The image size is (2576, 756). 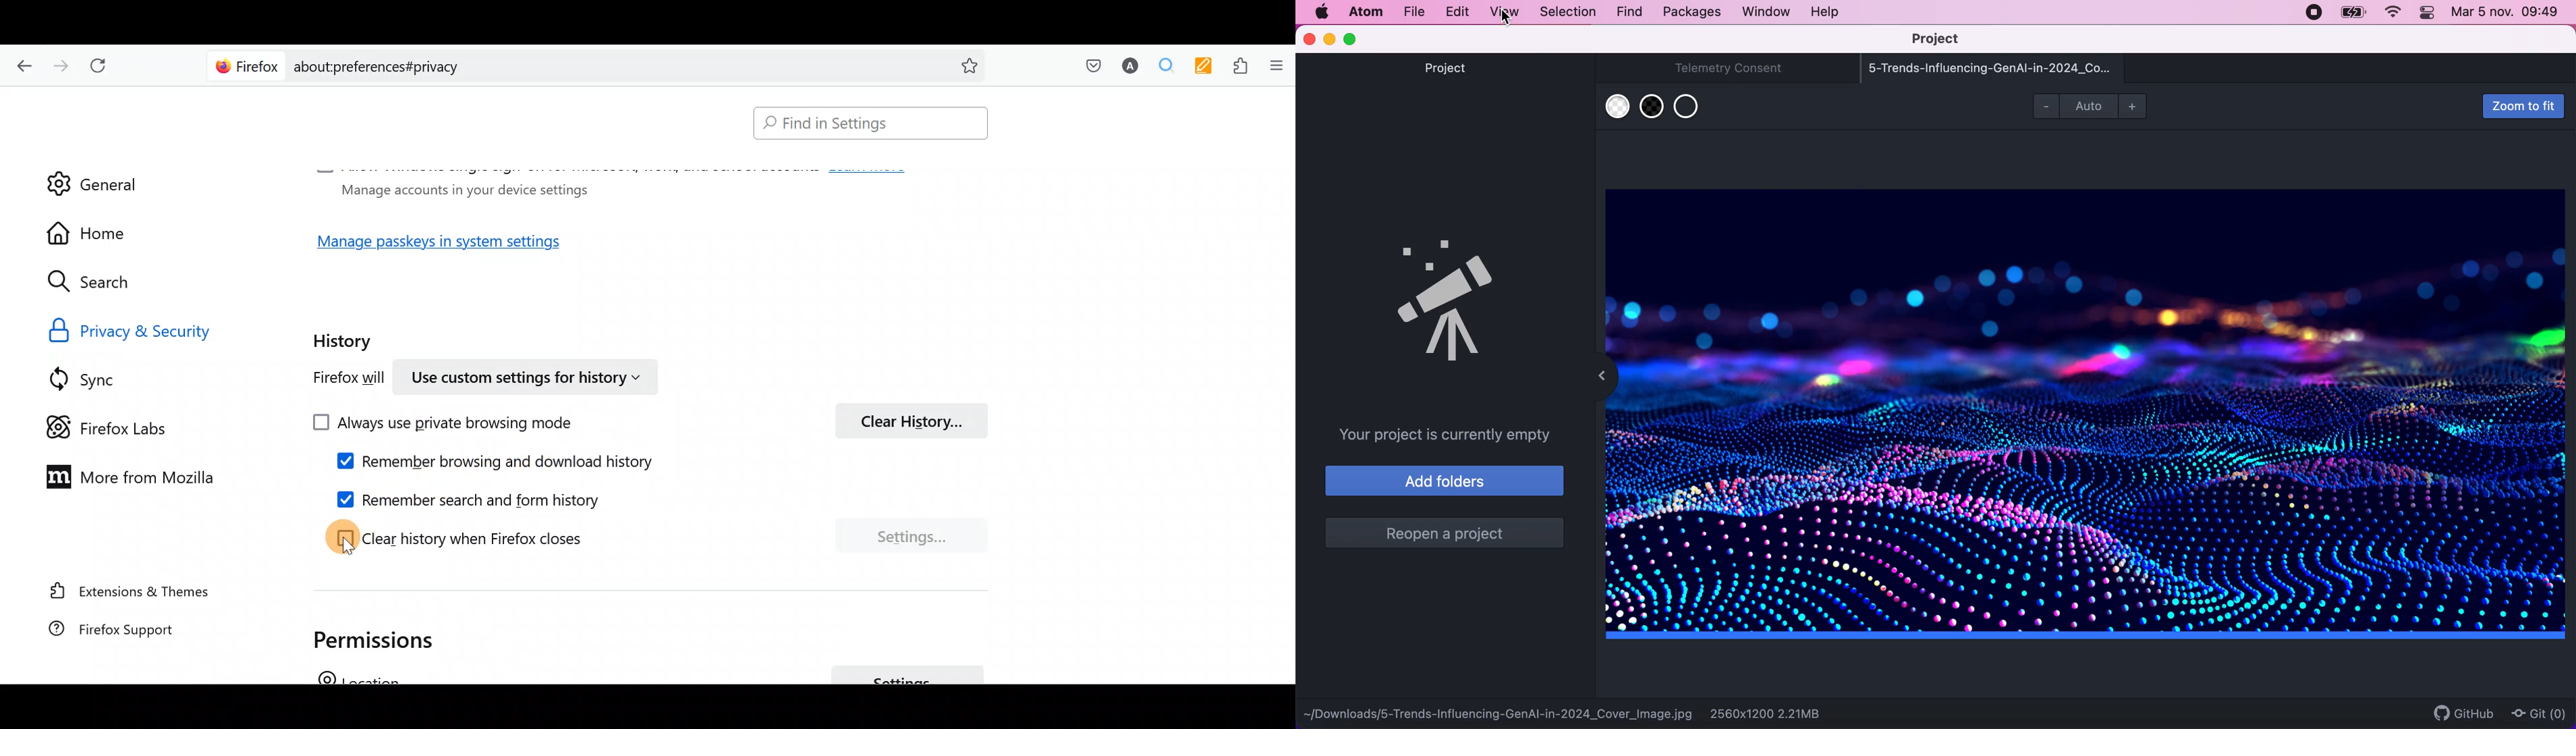 What do you see at coordinates (1449, 531) in the screenshot?
I see `reopen a project` at bounding box center [1449, 531].